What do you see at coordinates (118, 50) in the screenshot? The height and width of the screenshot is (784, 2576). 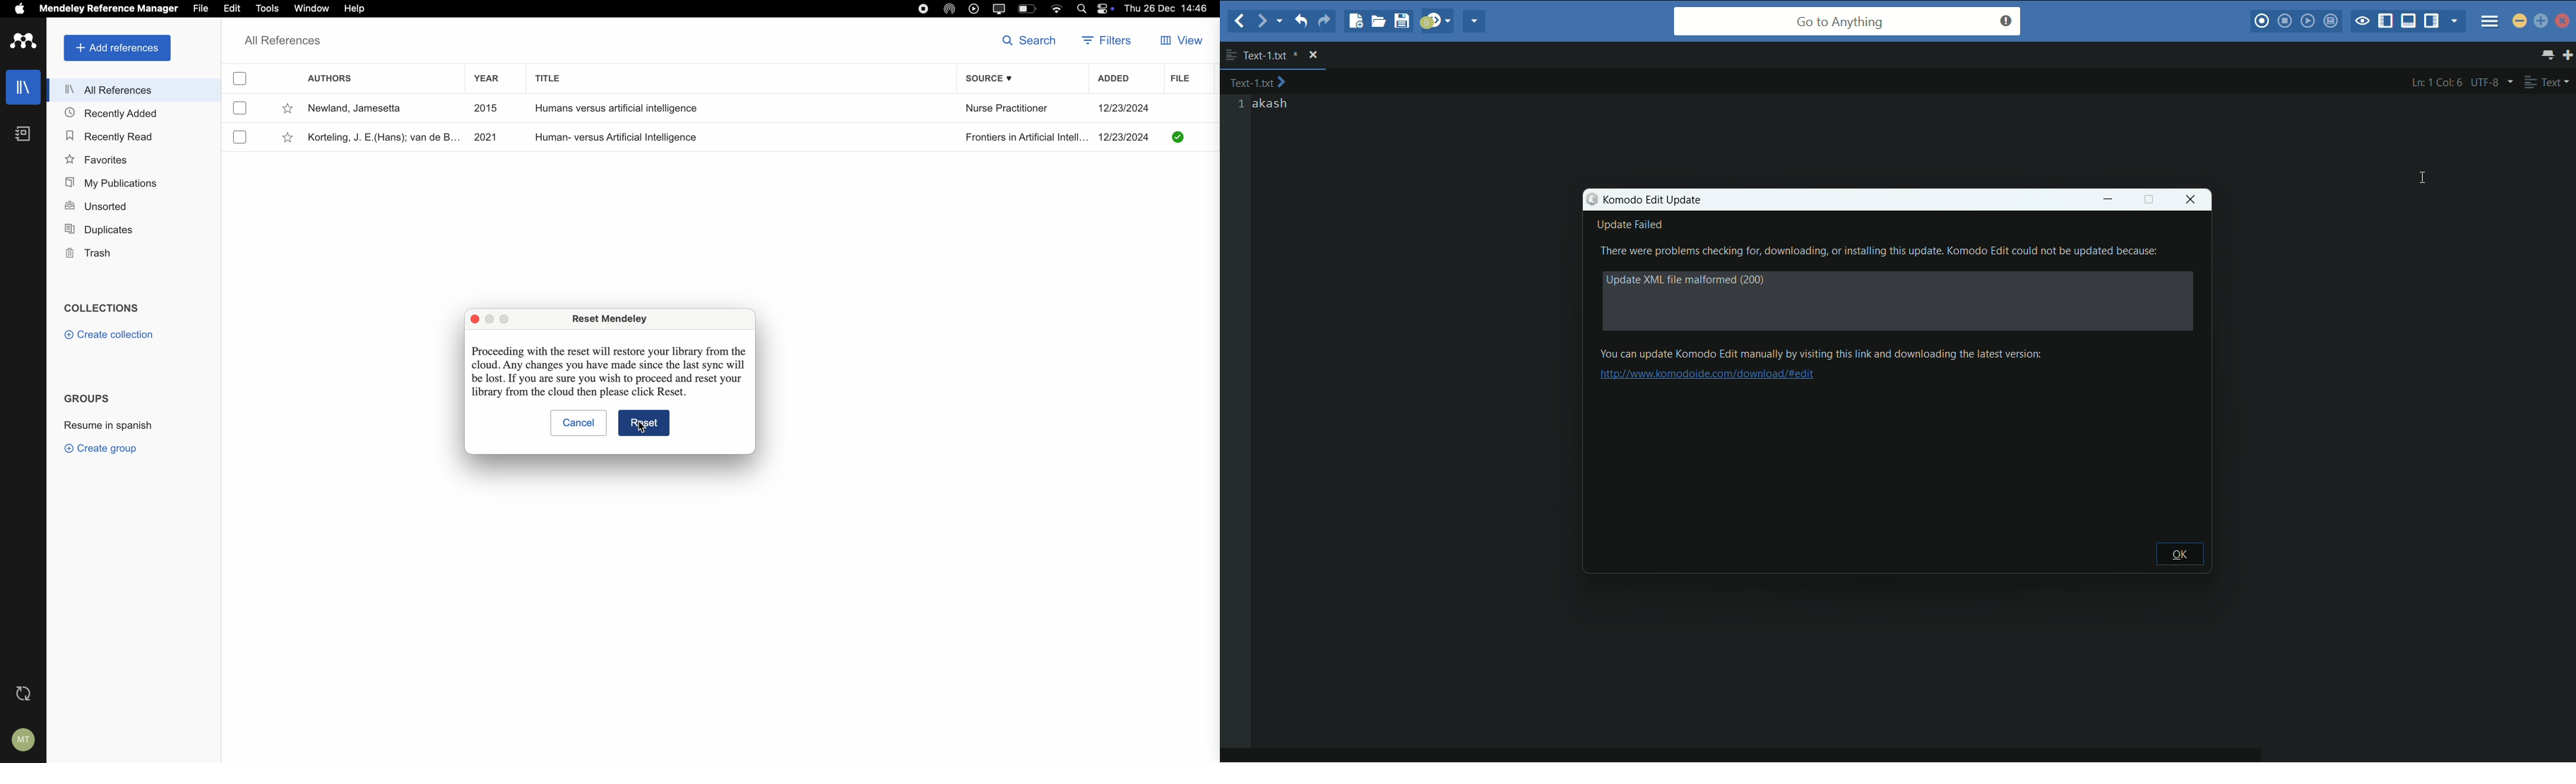 I see `add references` at bounding box center [118, 50].